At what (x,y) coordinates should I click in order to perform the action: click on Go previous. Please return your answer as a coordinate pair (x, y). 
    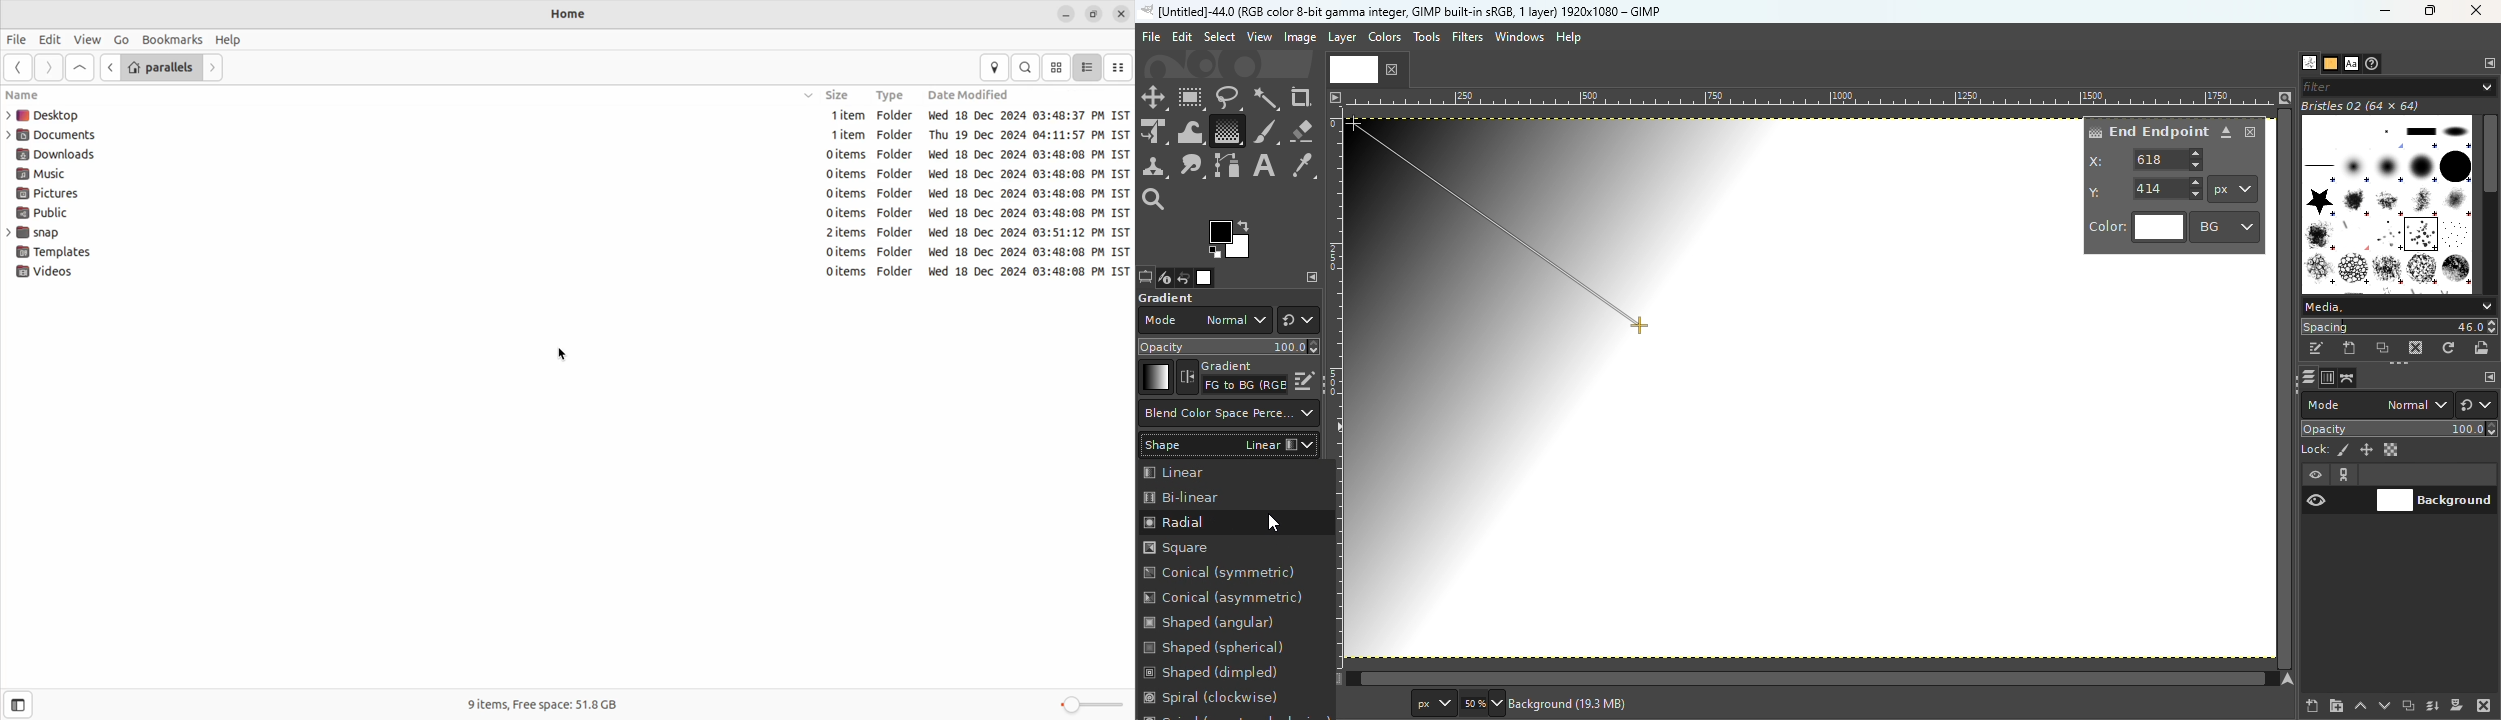
    Looking at the image, I should click on (17, 68).